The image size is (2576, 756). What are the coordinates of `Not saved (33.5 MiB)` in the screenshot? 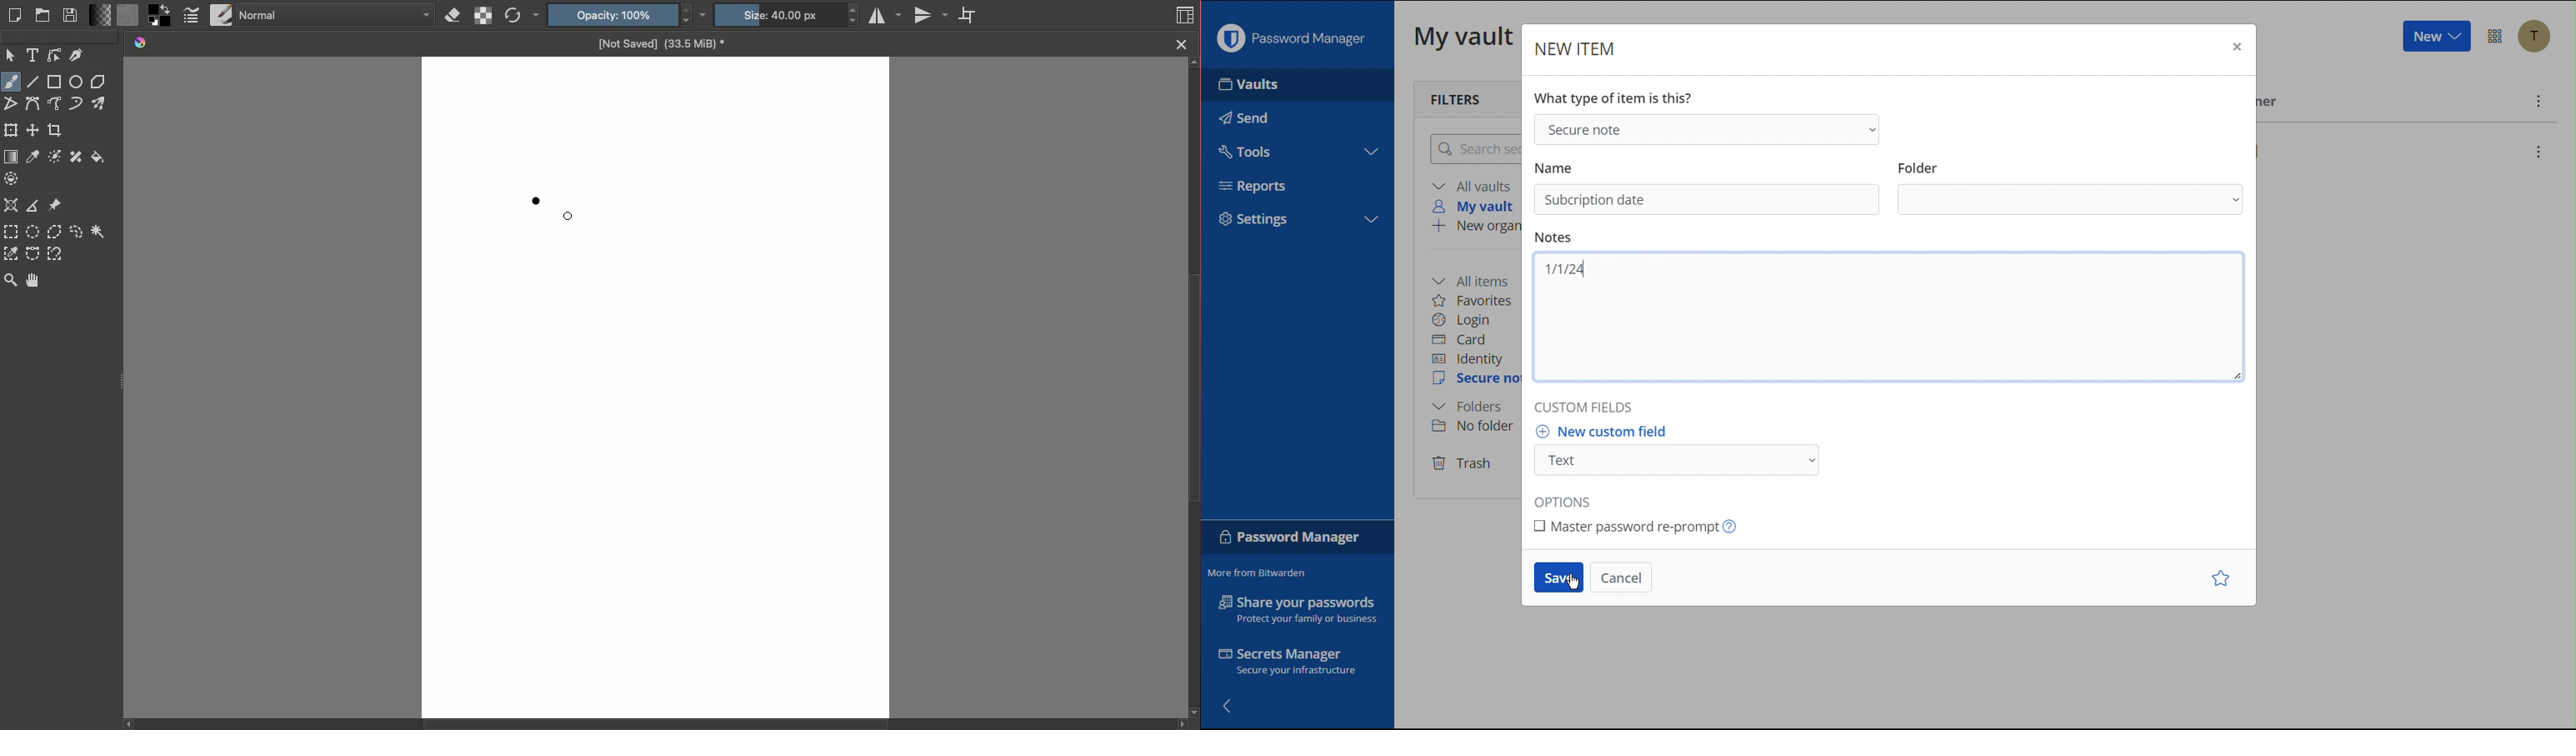 It's located at (661, 42).